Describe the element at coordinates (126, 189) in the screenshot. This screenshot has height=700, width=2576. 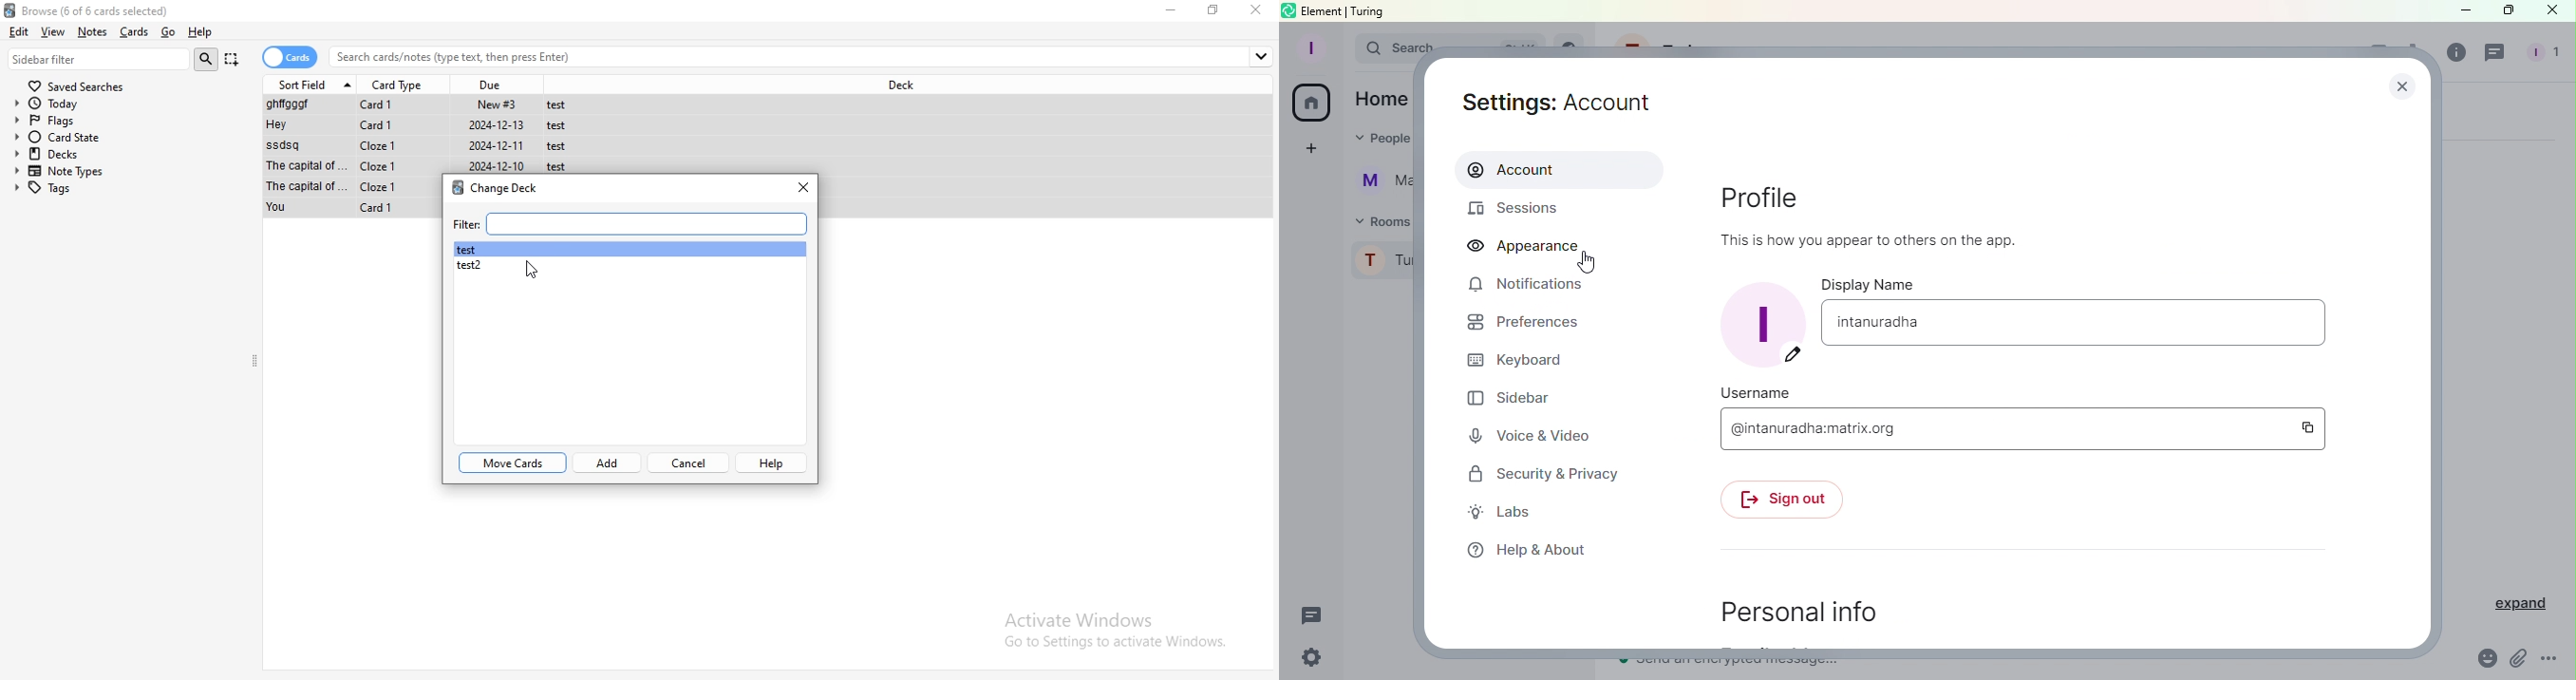
I see `tags` at that location.